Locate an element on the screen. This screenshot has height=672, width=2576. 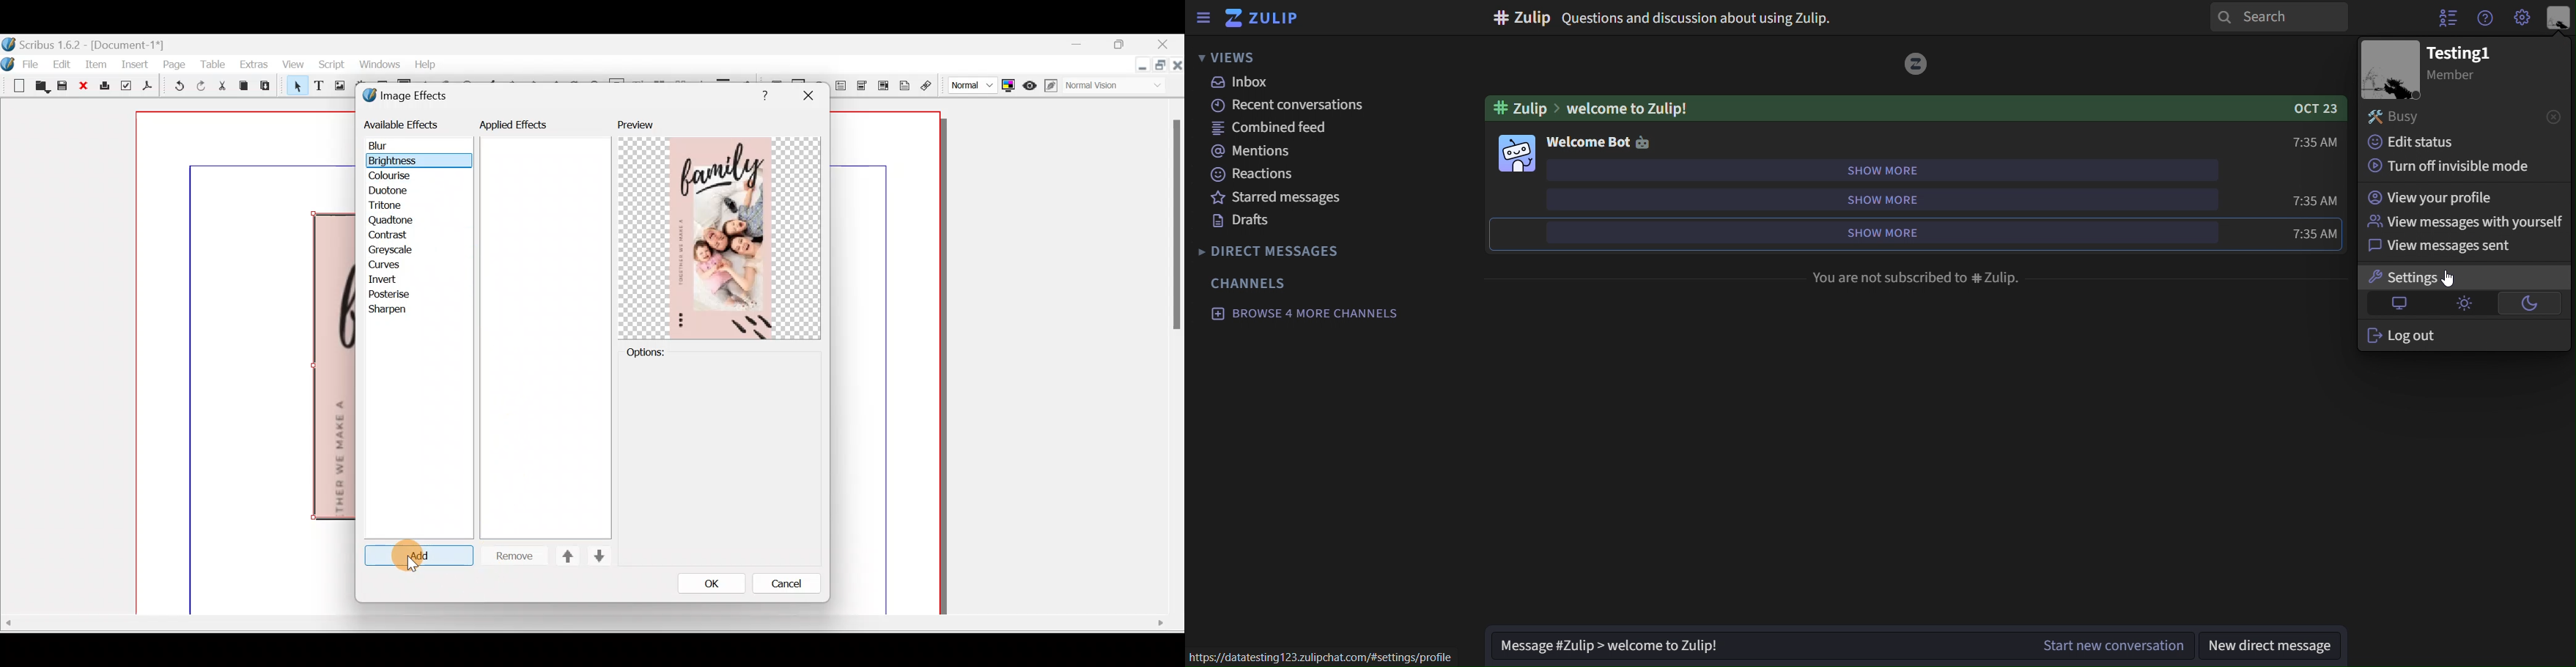
cursor is located at coordinates (2457, 276).